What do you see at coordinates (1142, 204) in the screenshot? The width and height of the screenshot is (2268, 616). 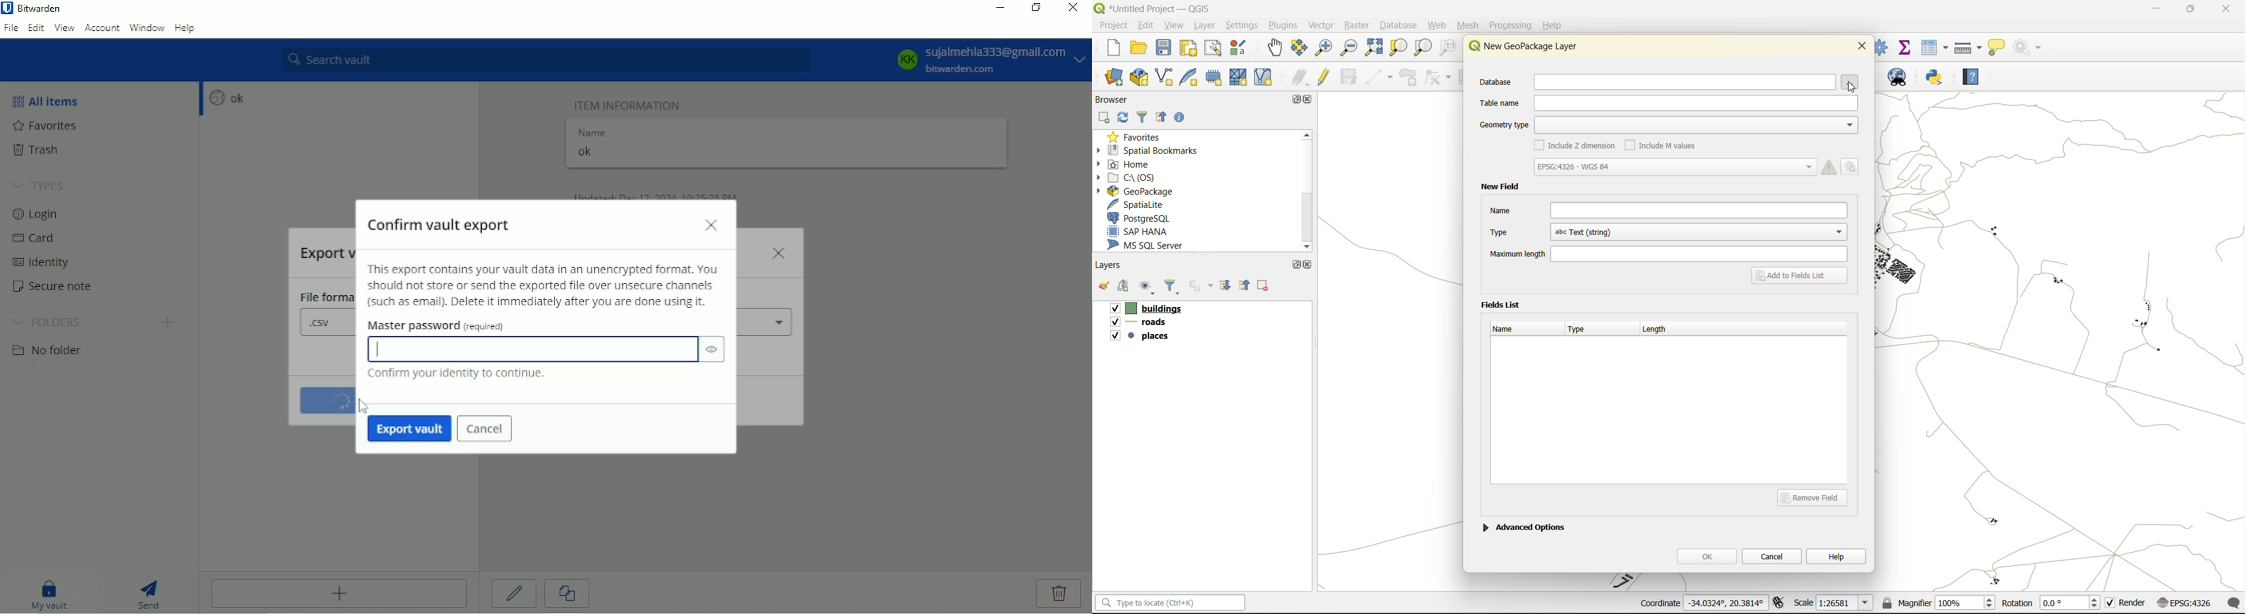 I see `spatialite` at bounding box center [1142, 204].